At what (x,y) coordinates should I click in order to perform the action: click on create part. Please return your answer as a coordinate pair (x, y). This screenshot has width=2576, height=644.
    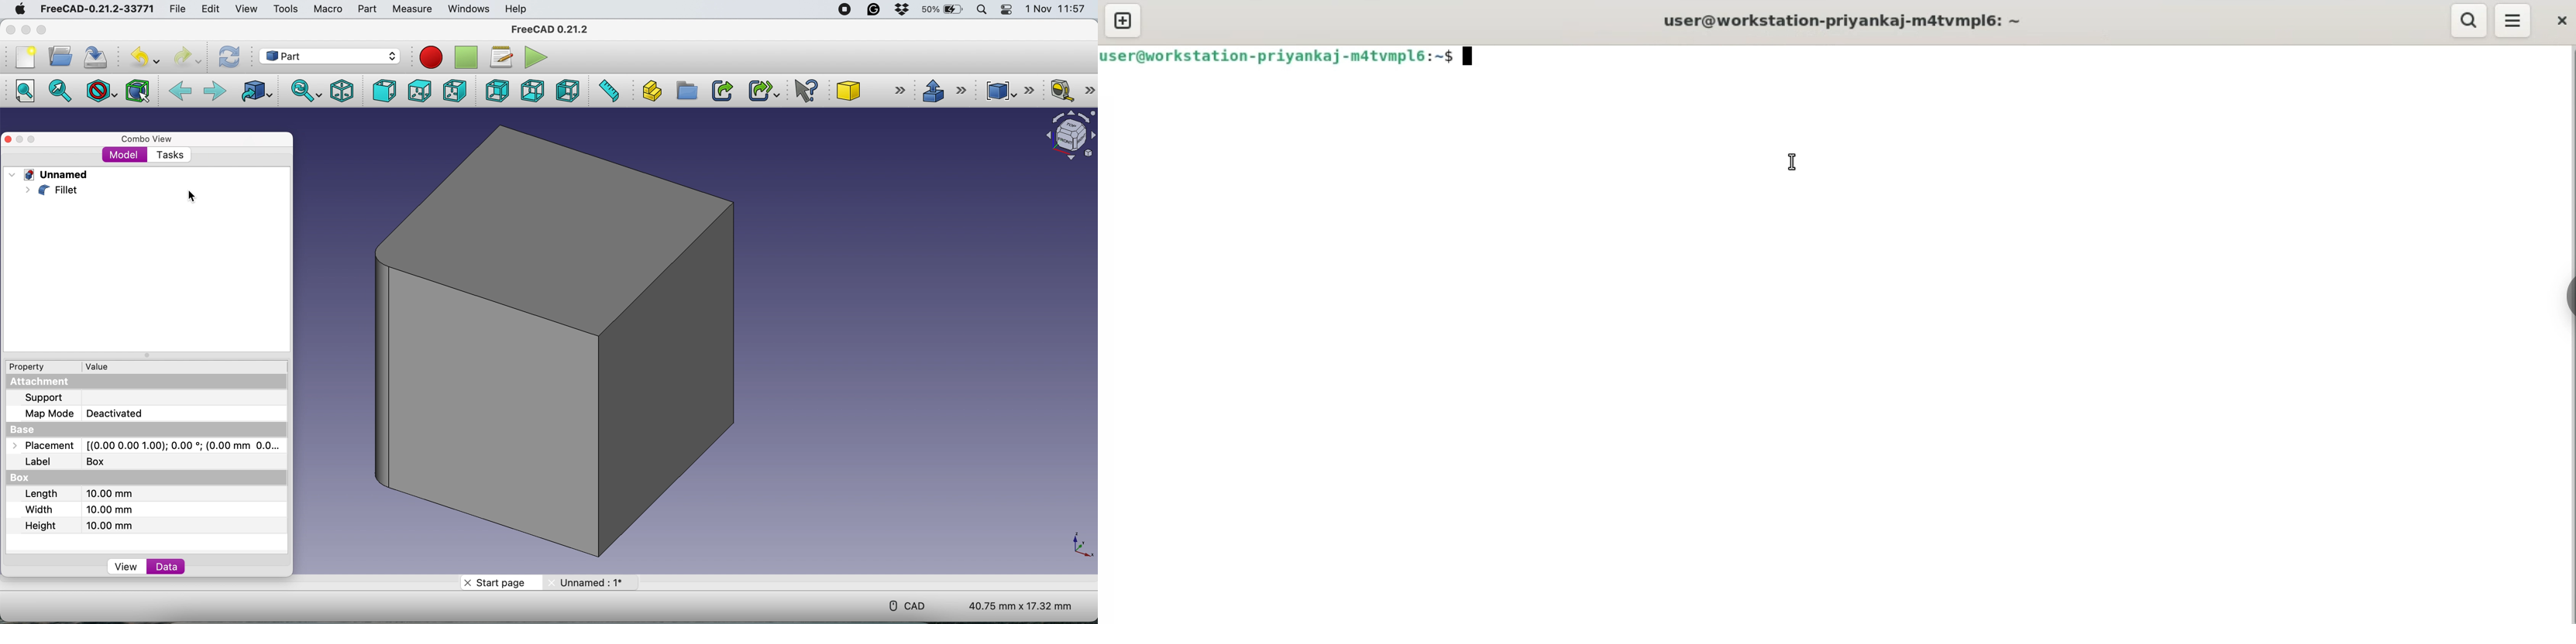
    Looking at the image, I should click on (650, 91).